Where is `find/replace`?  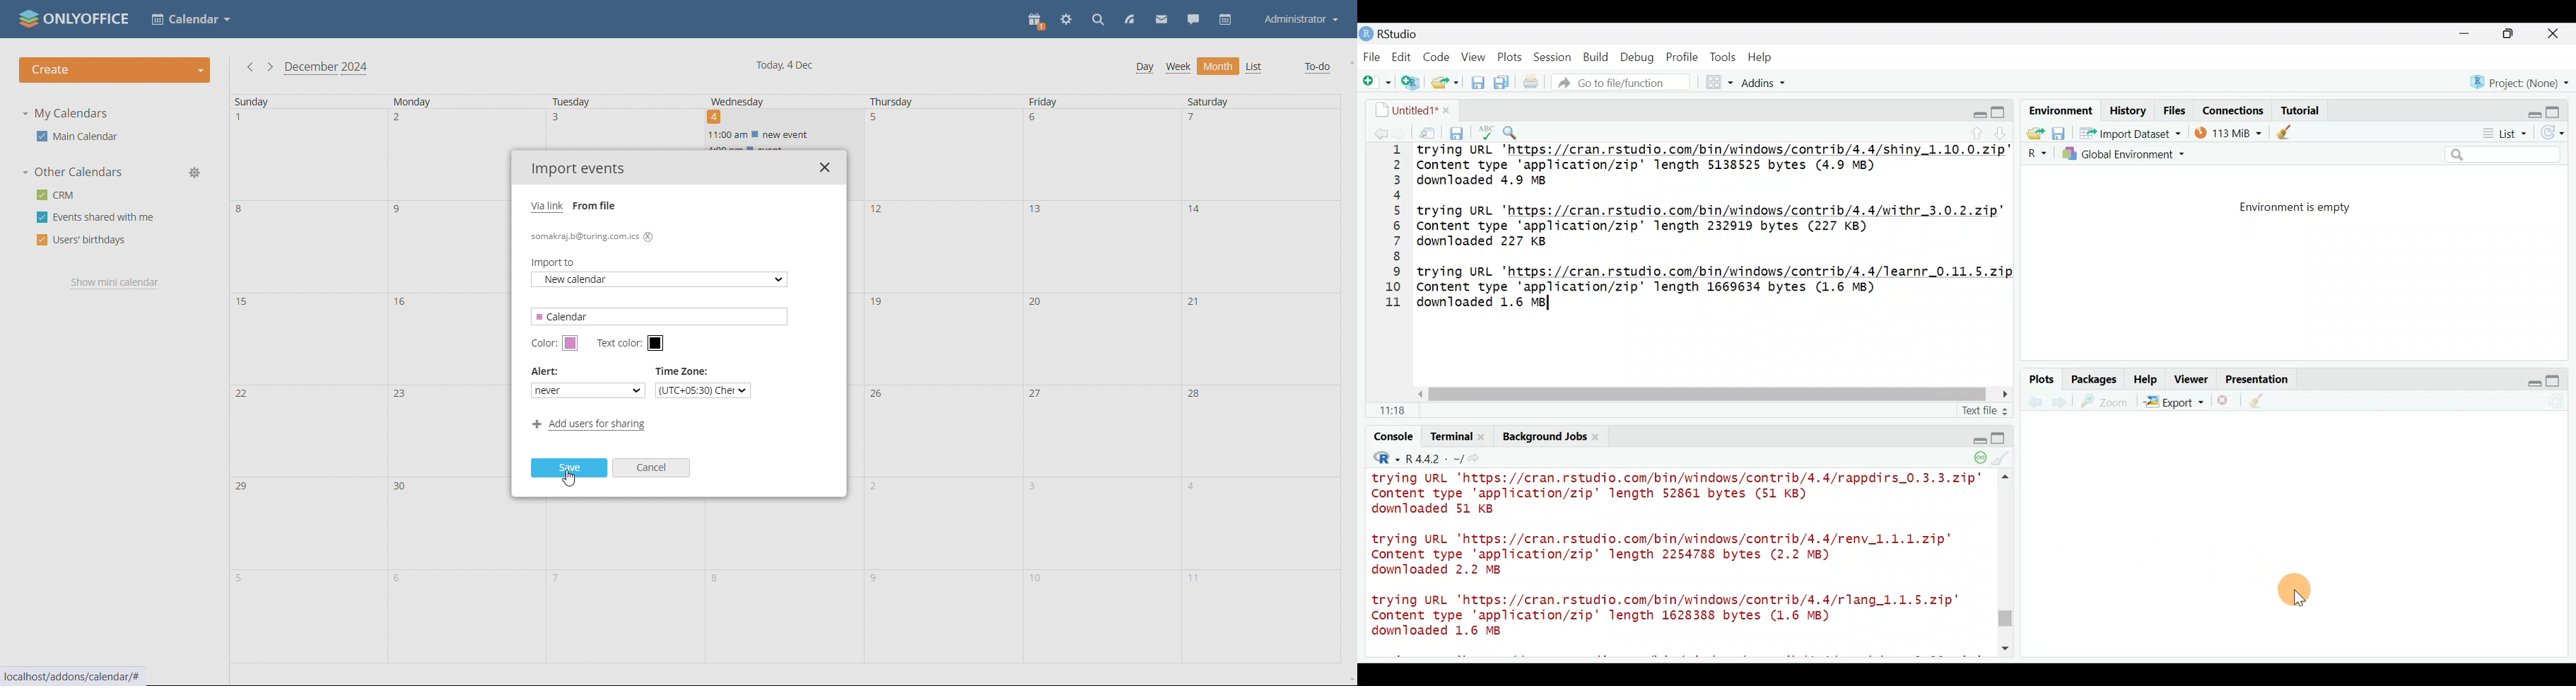
find/replace is located at coordinates (1511, 130).